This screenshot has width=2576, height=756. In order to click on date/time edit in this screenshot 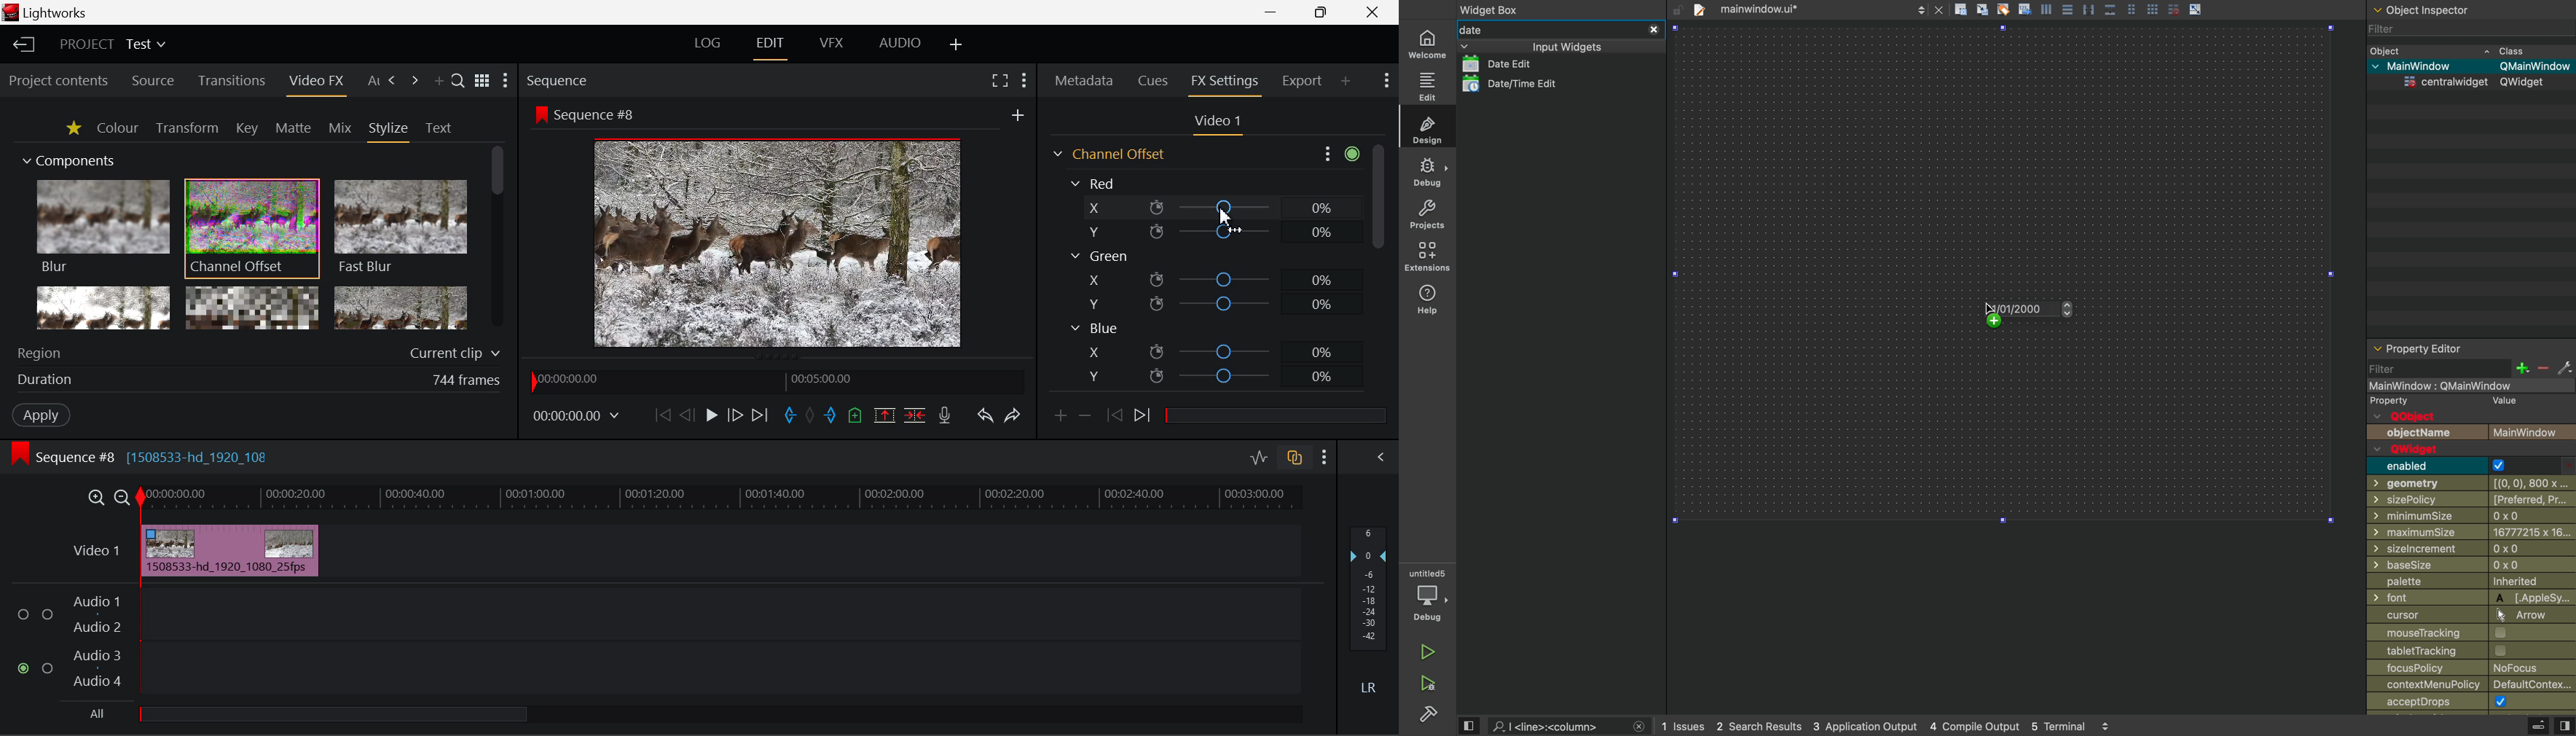, I will do `click(1530, 84)`.